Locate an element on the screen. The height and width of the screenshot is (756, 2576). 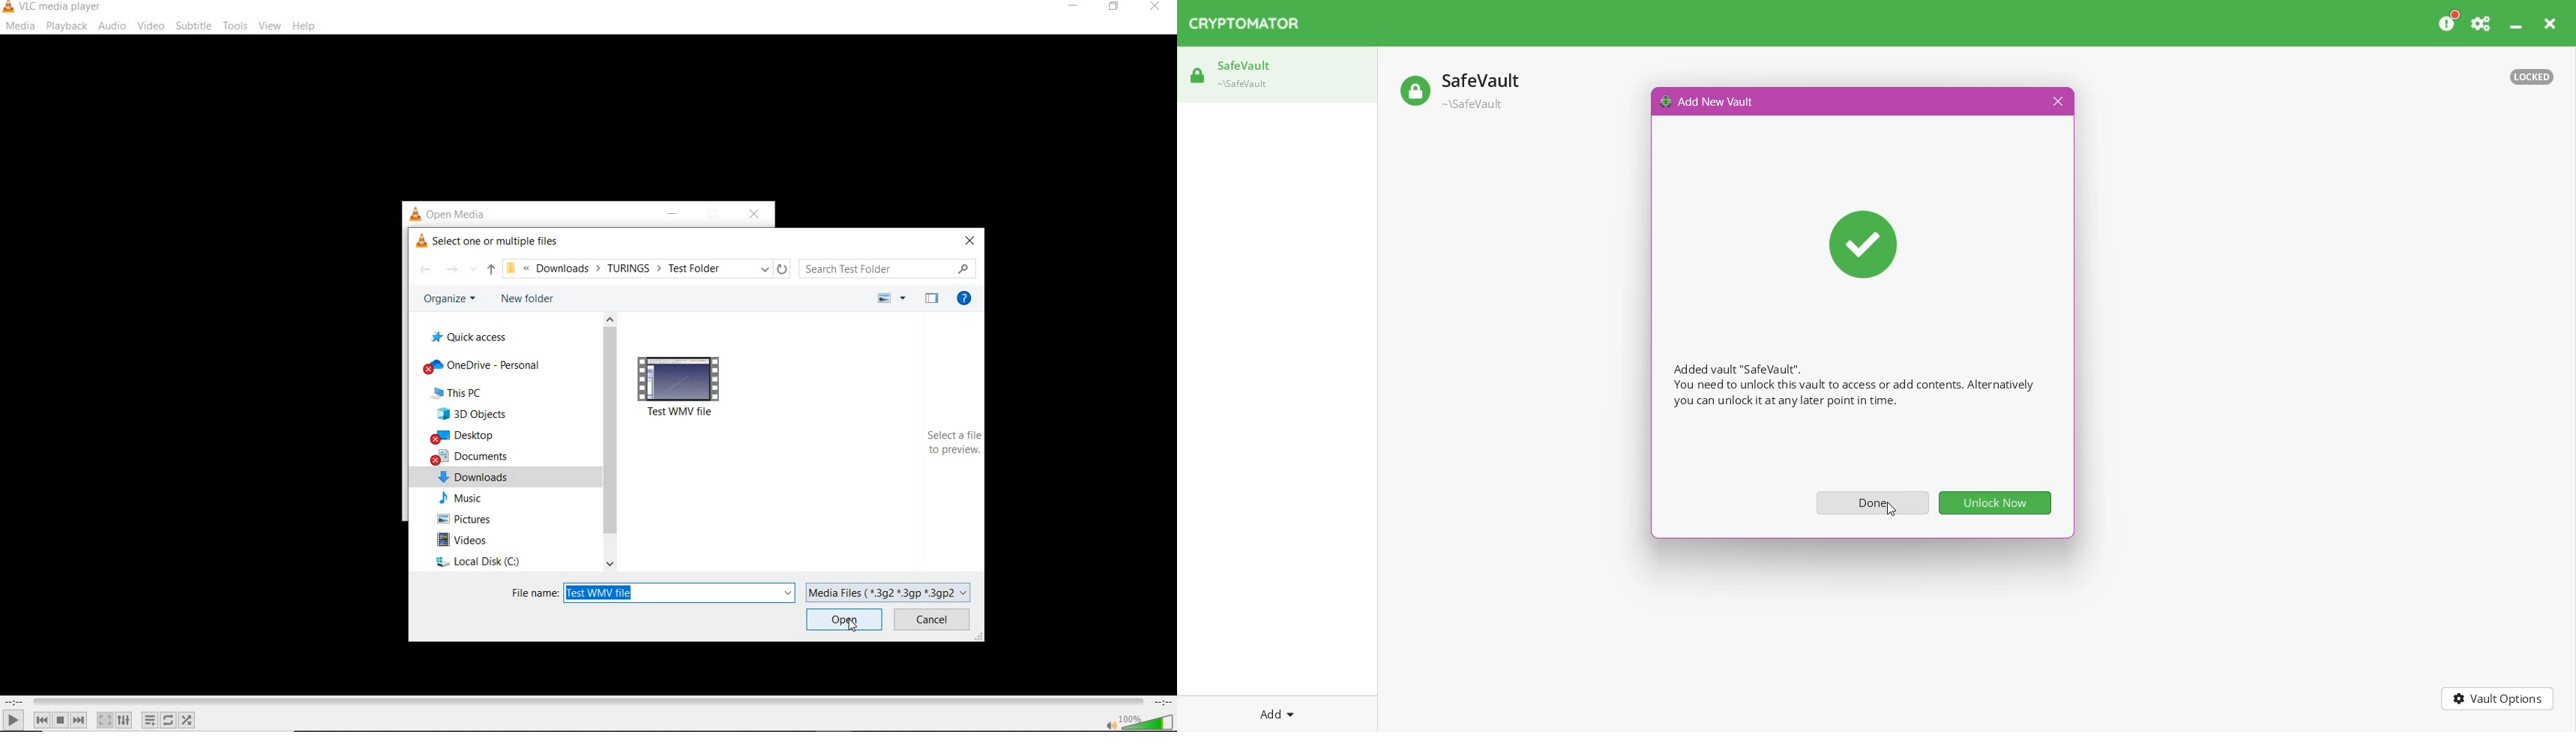
subtitle is located at coordinates (193, 26).